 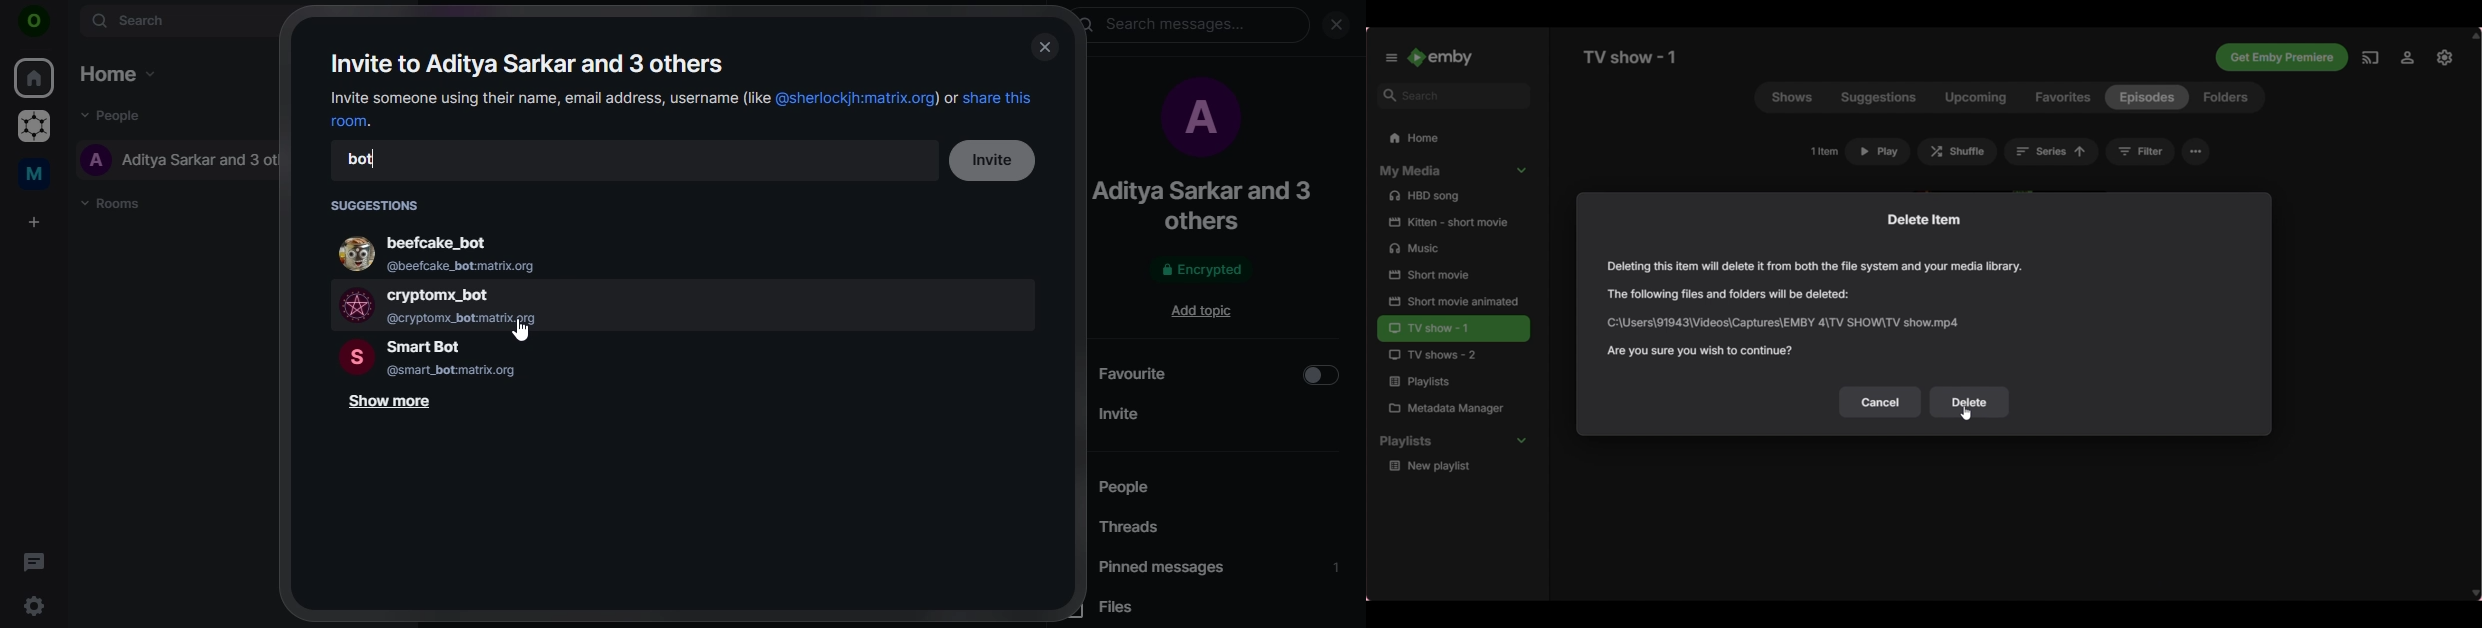 I want to click on Playlists, so click(x=1453, y=382).